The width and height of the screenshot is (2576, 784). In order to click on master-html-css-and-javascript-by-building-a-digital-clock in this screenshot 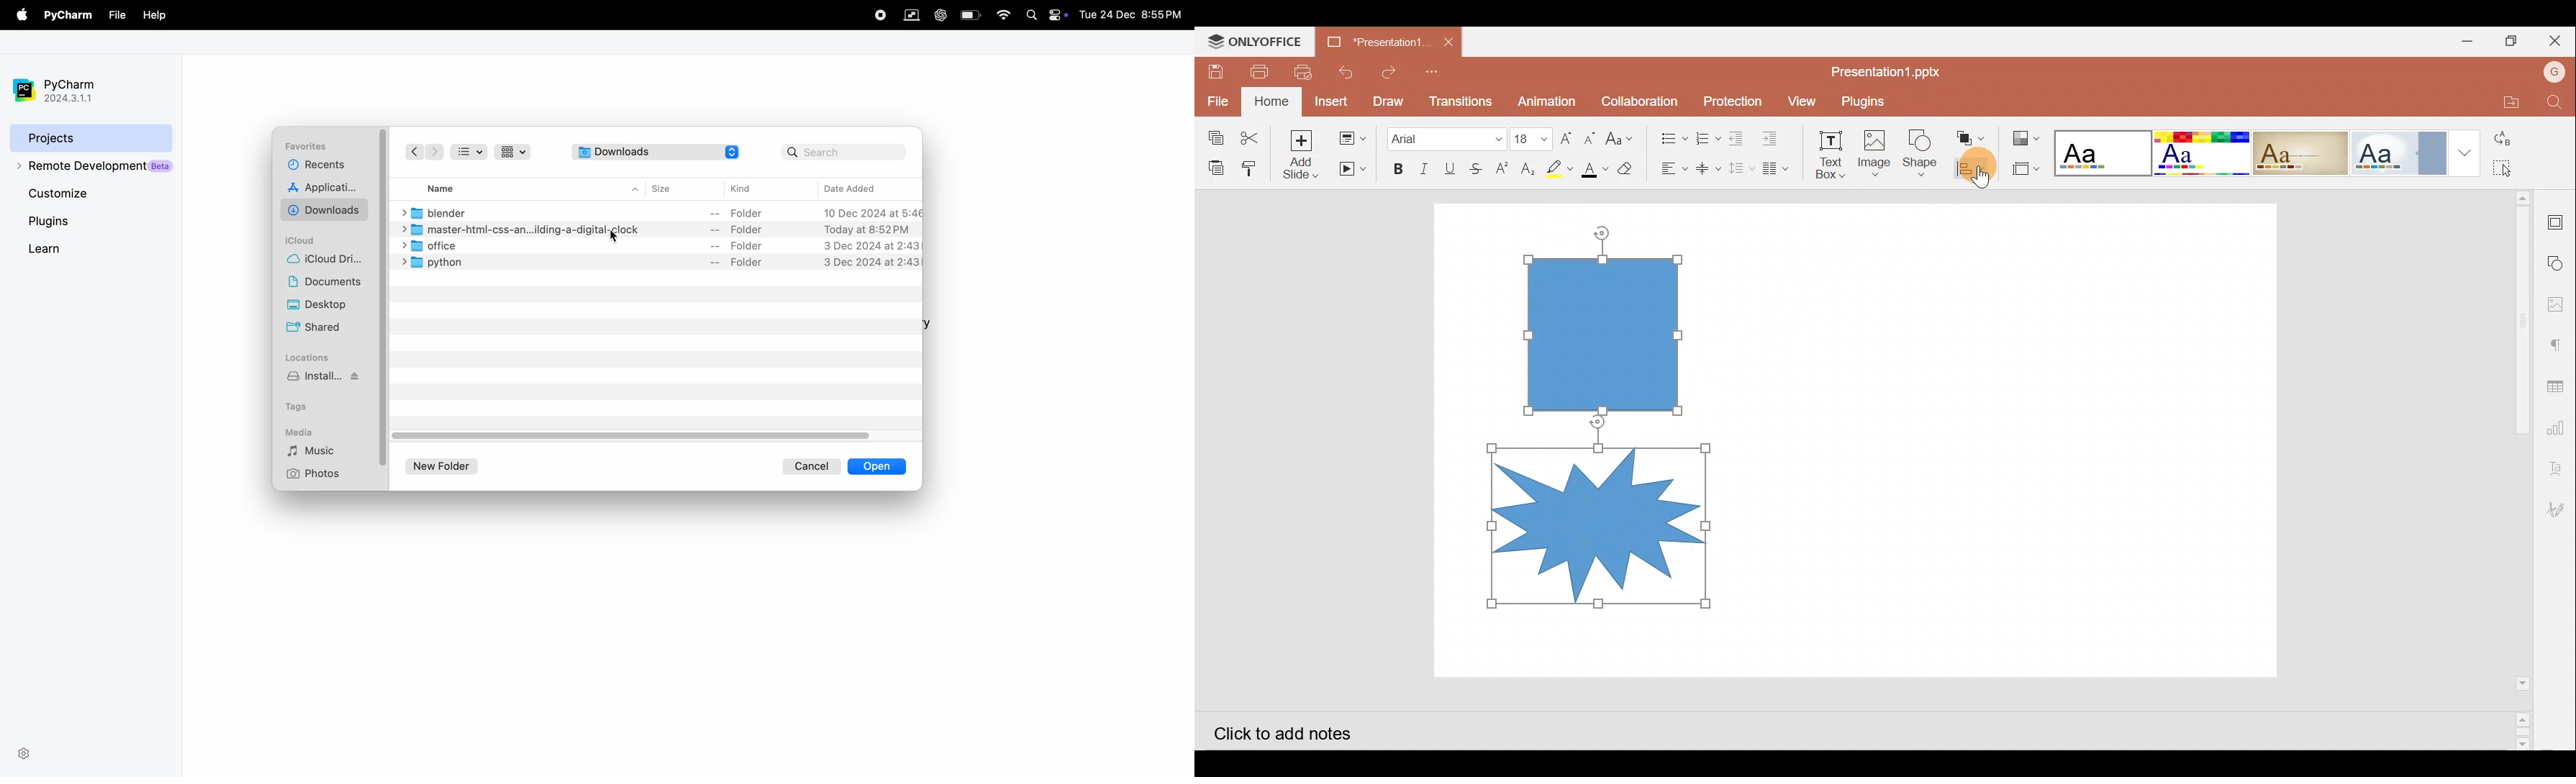, I will do `click(662, 229)`.